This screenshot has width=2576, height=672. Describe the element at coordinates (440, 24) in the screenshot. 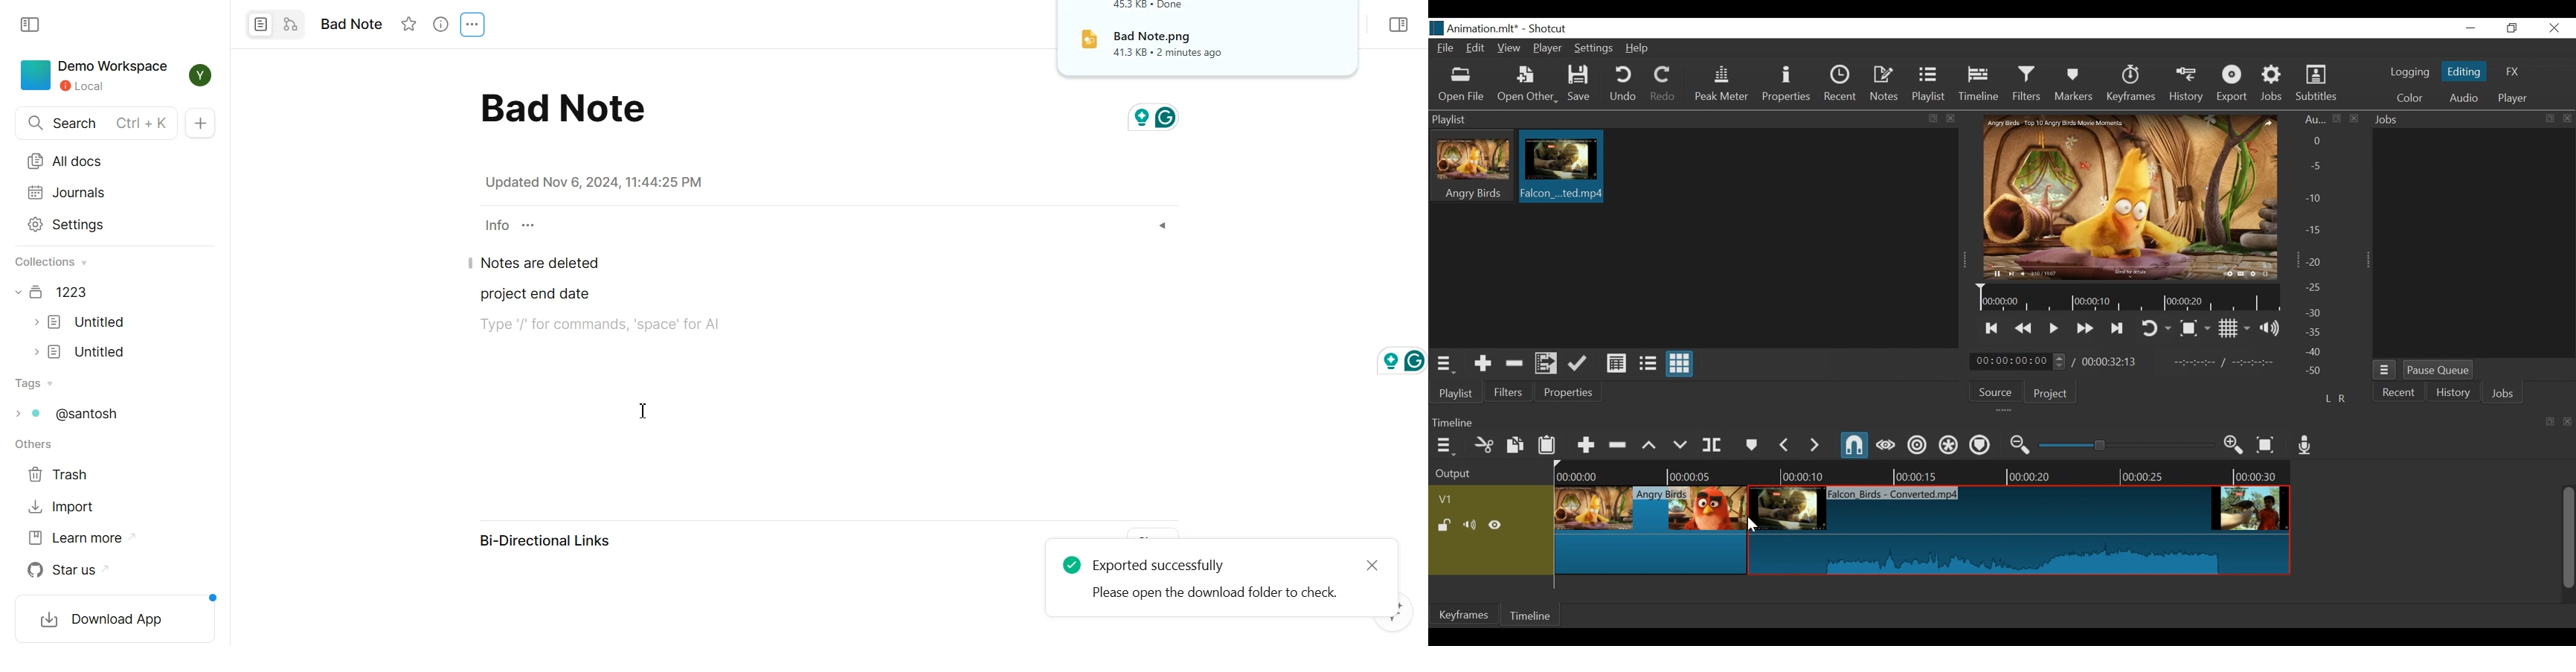

I see `View Info` at that location.